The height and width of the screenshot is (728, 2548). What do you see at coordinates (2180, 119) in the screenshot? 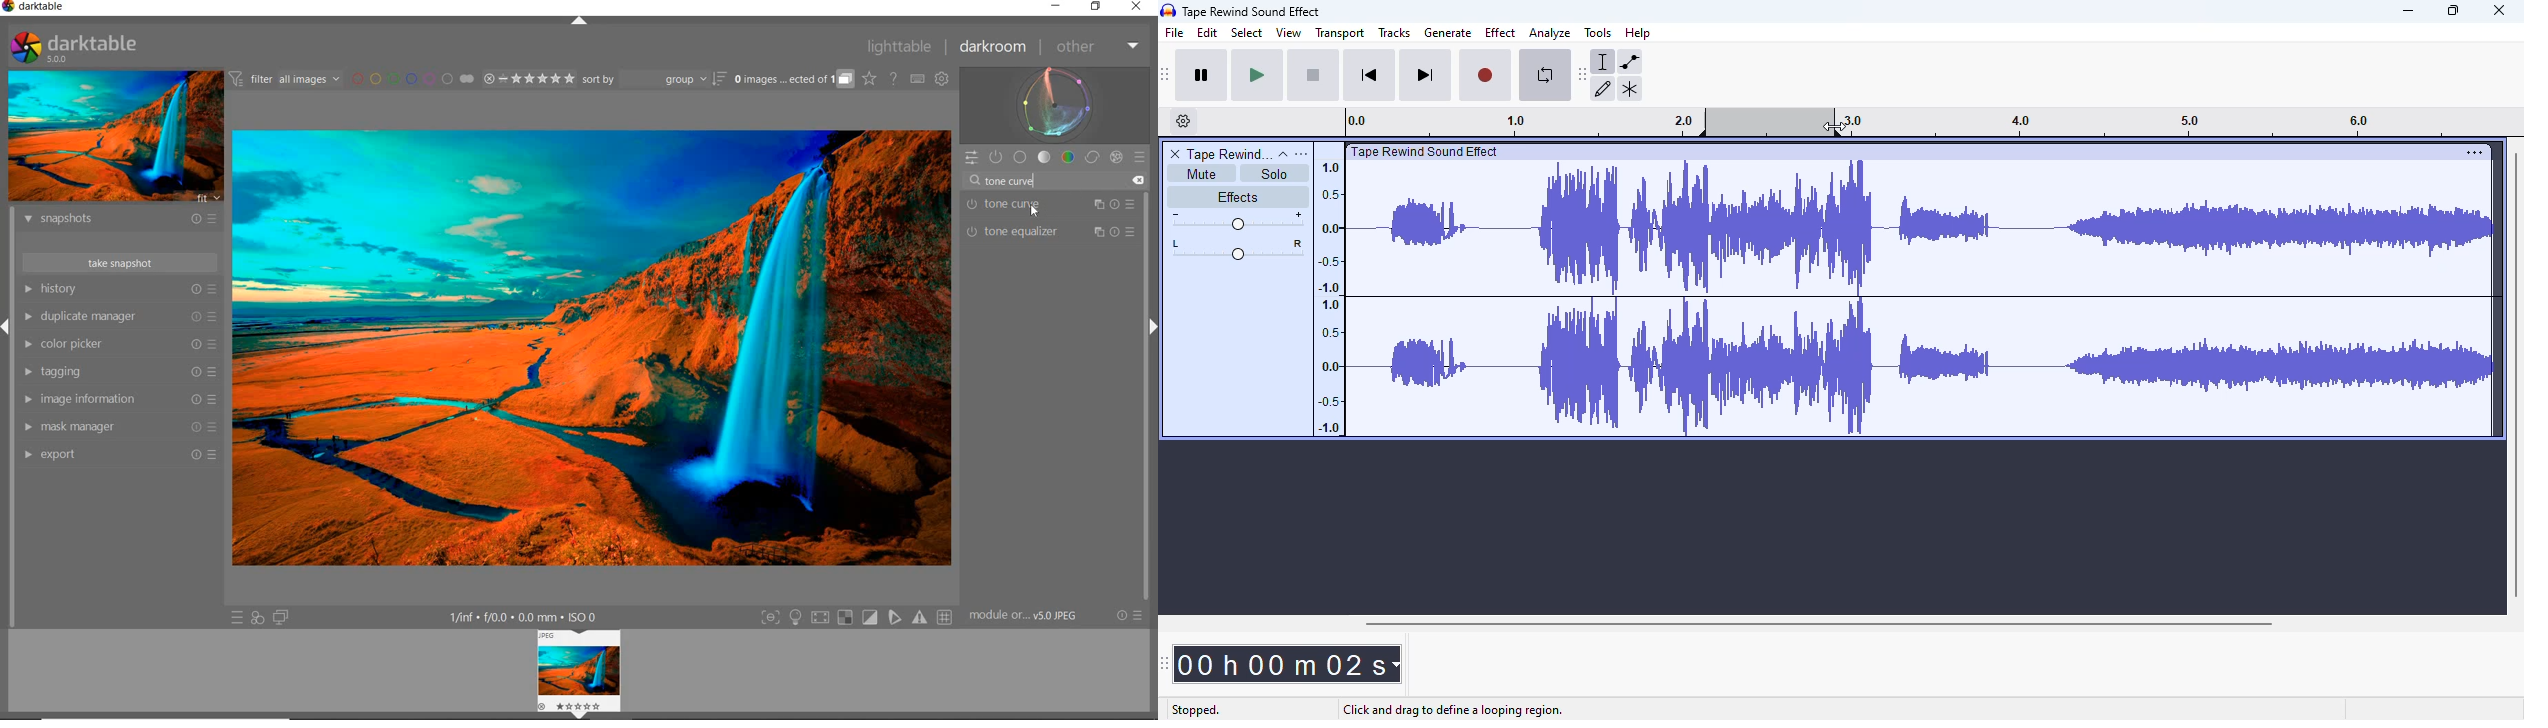
I see `3.0 4.0 5.0 6.0` at bounding box center [2180, 119].